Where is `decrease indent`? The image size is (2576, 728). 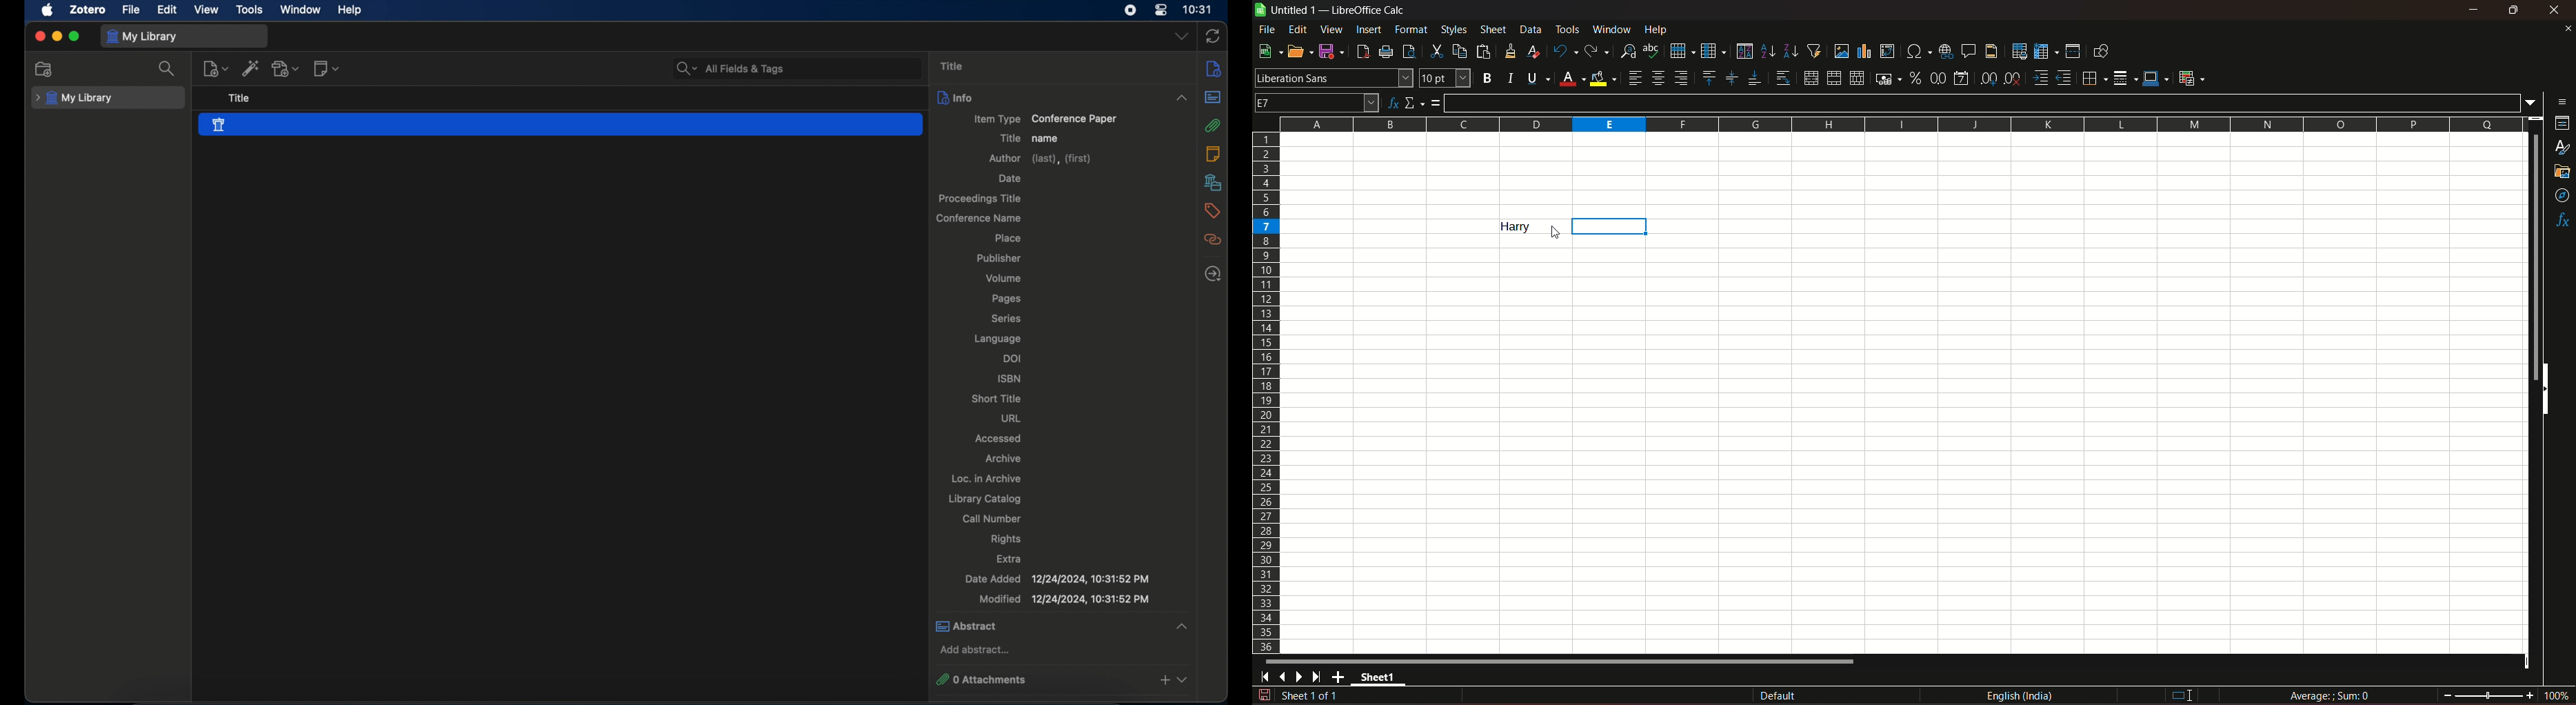 decrease indent is located at coordinates (2064, 78).